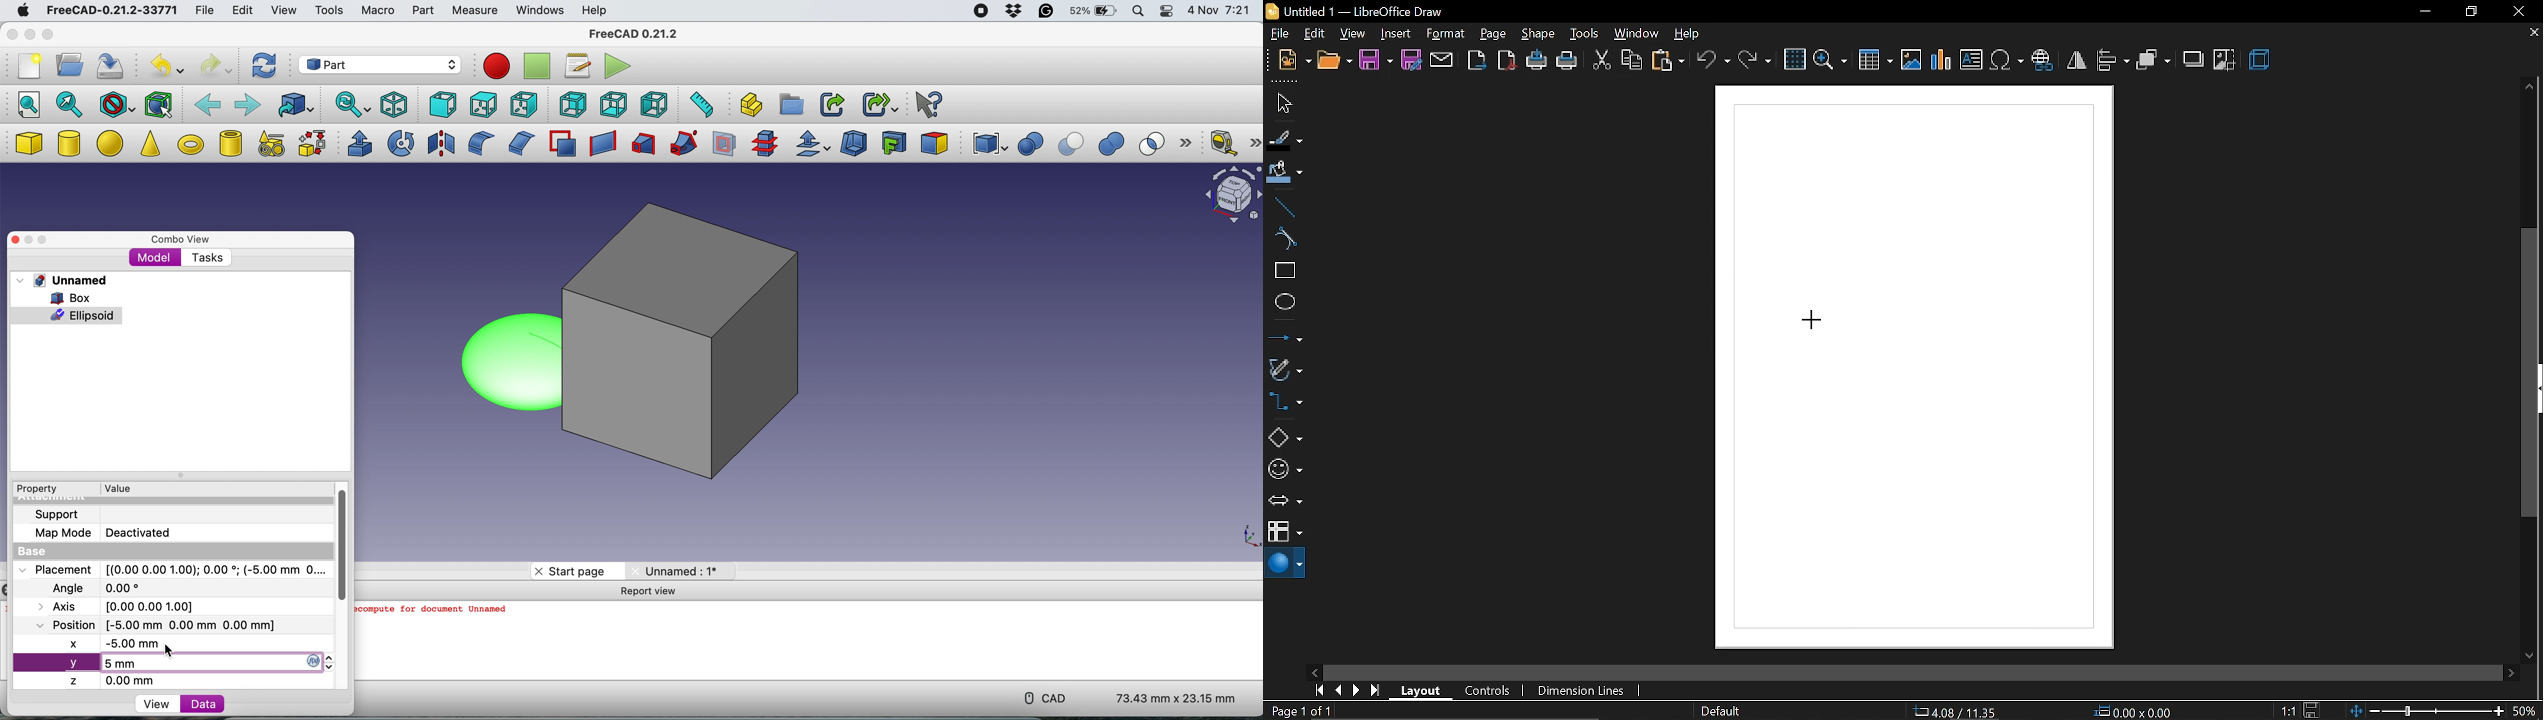  Describe the element at coordinates (1285, 531) in the screenshot. I see `flowchart` at that location.